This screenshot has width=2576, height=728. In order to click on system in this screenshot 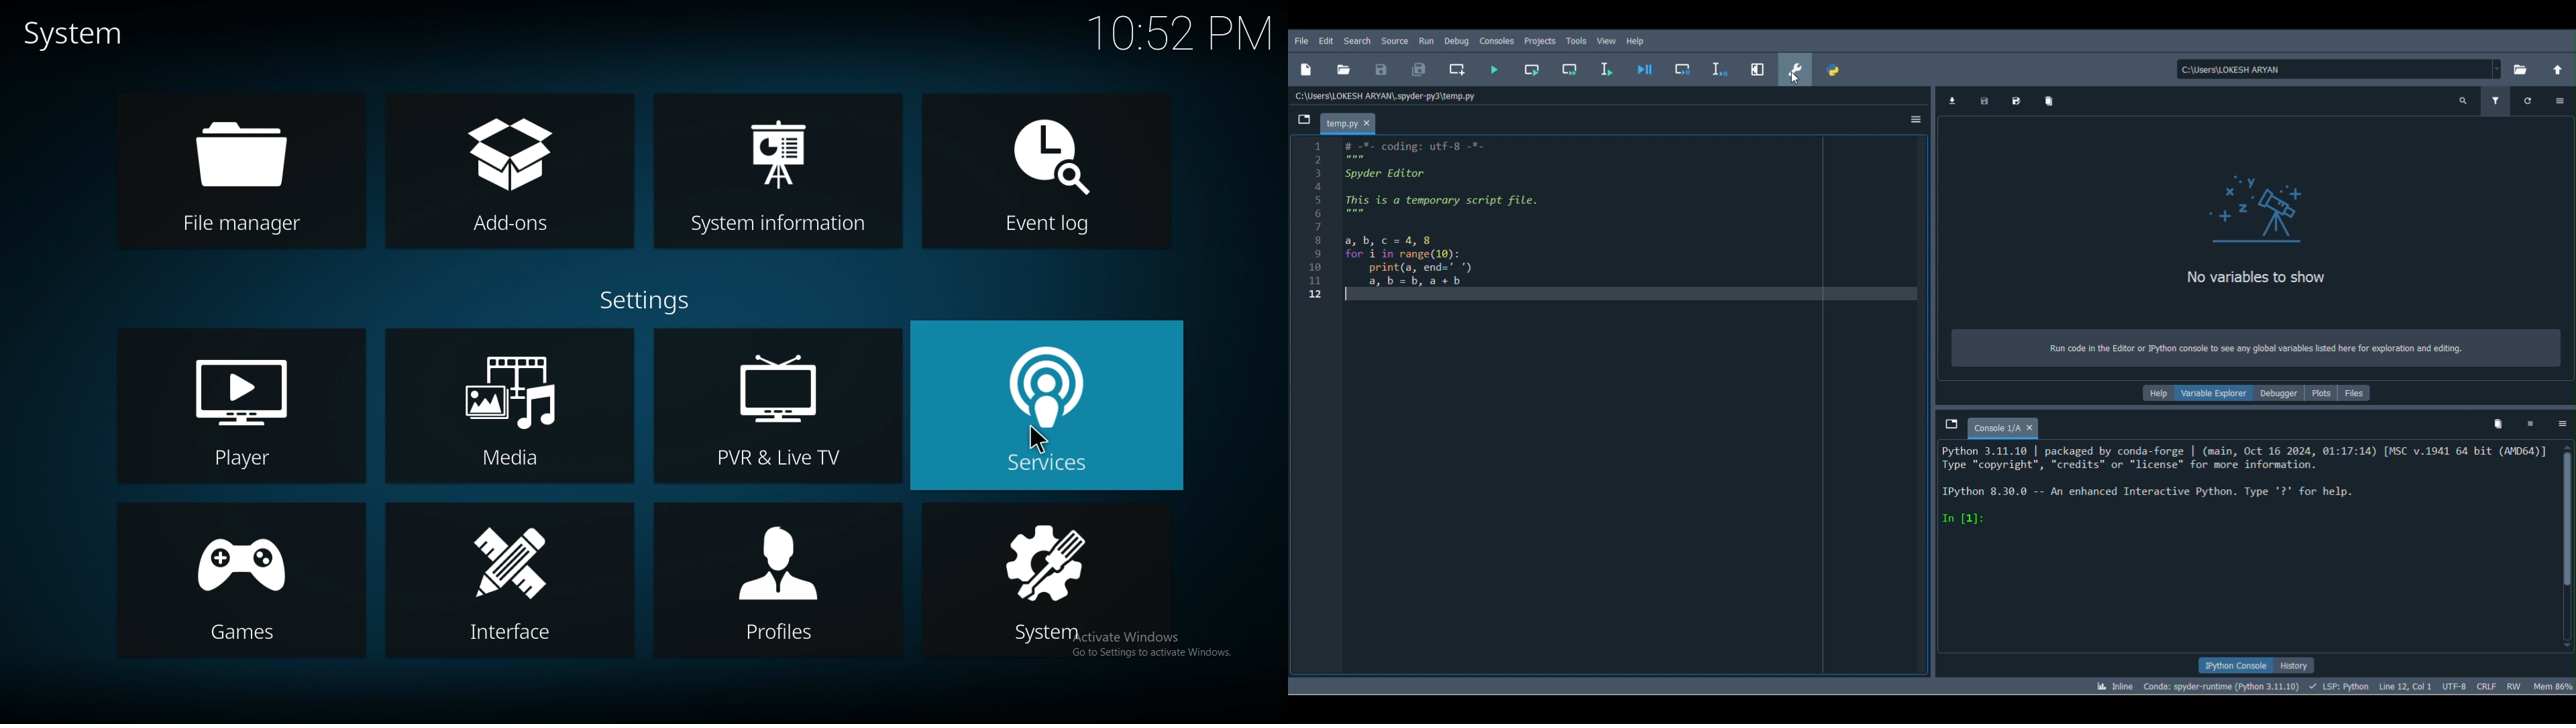, I will do `click(85, 36)`.